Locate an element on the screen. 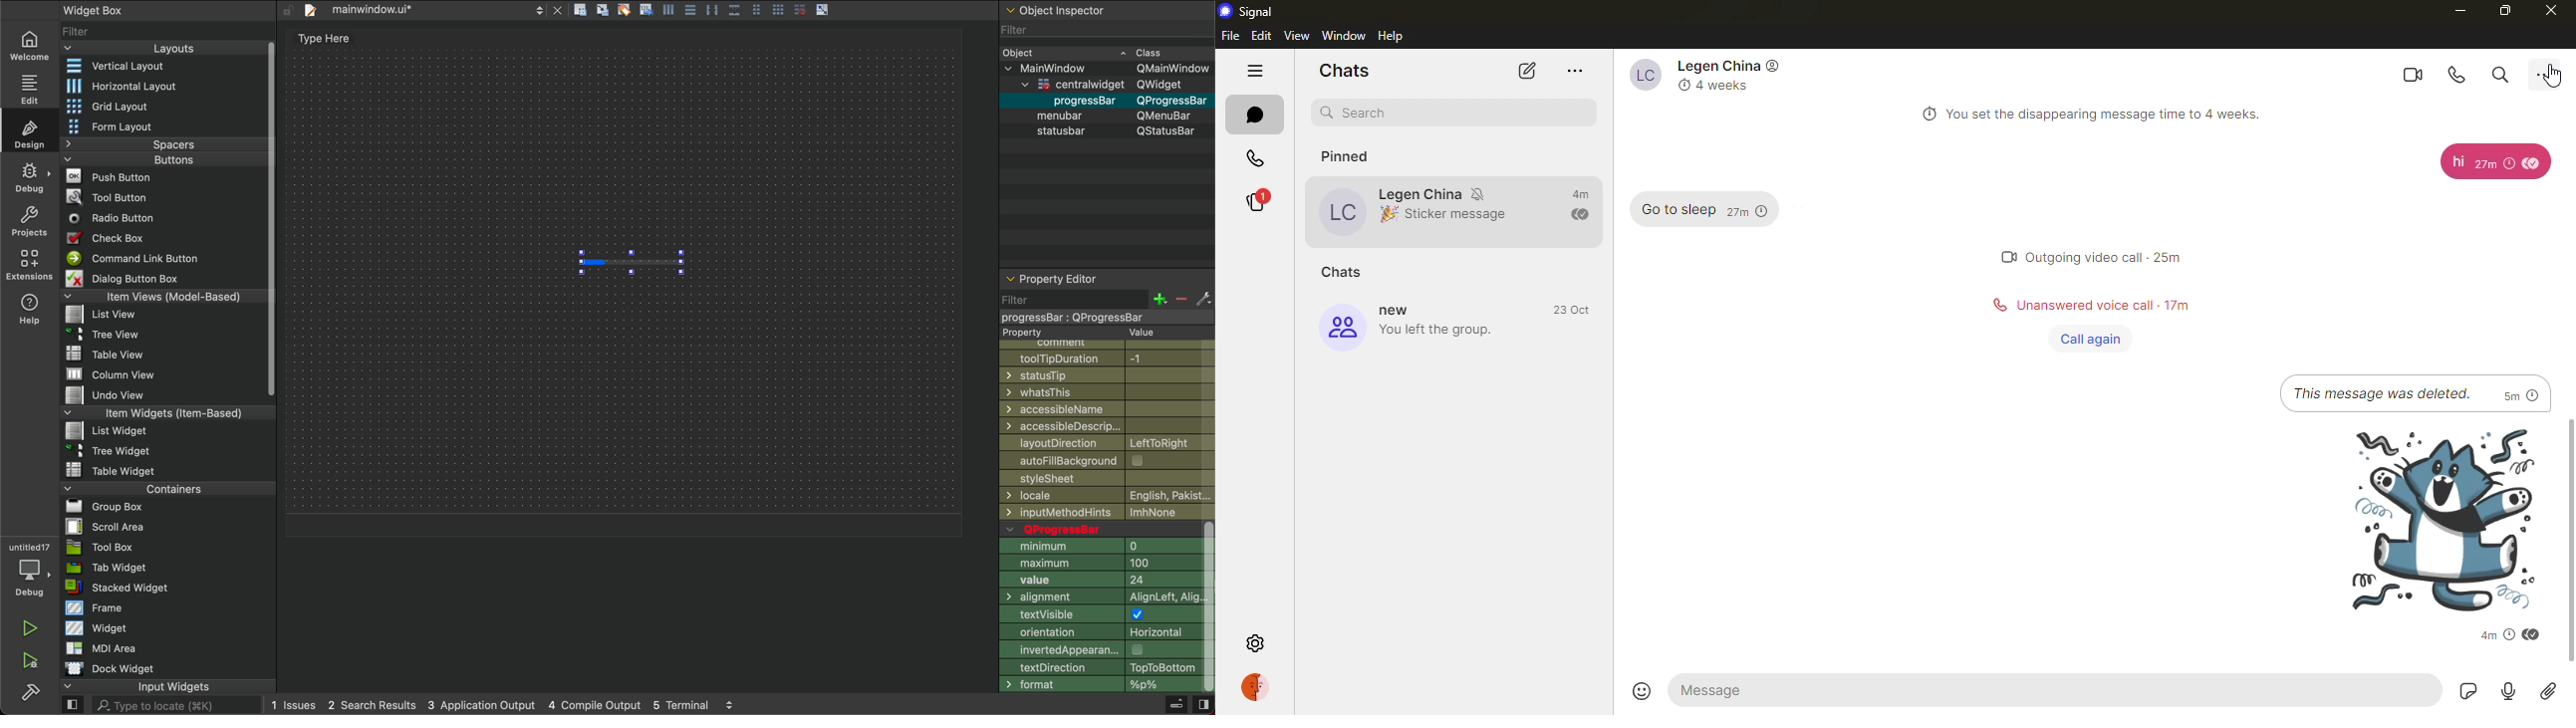 The width and height of the screenshot is (2576, 728). mute notifications is located at coordinates (1481, 192).